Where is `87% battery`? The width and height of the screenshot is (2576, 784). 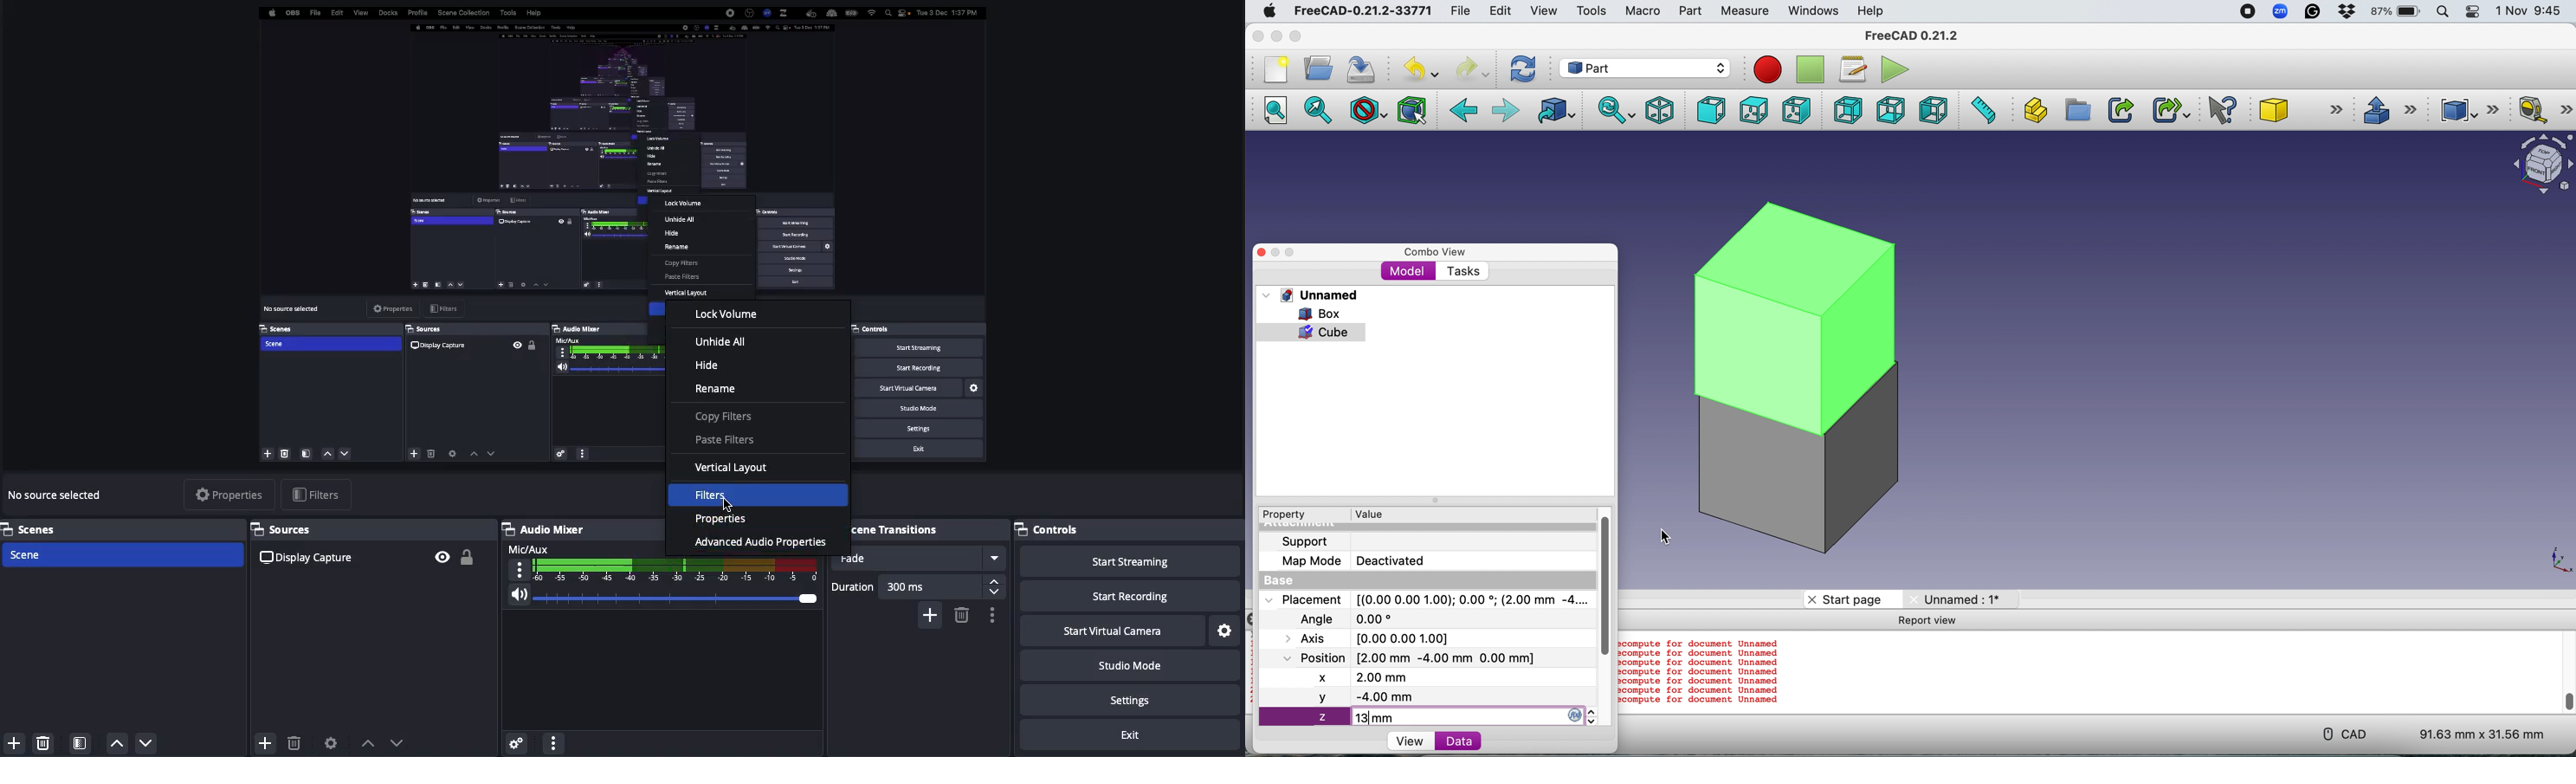
87% battery is located at coordinates (2397, 12).